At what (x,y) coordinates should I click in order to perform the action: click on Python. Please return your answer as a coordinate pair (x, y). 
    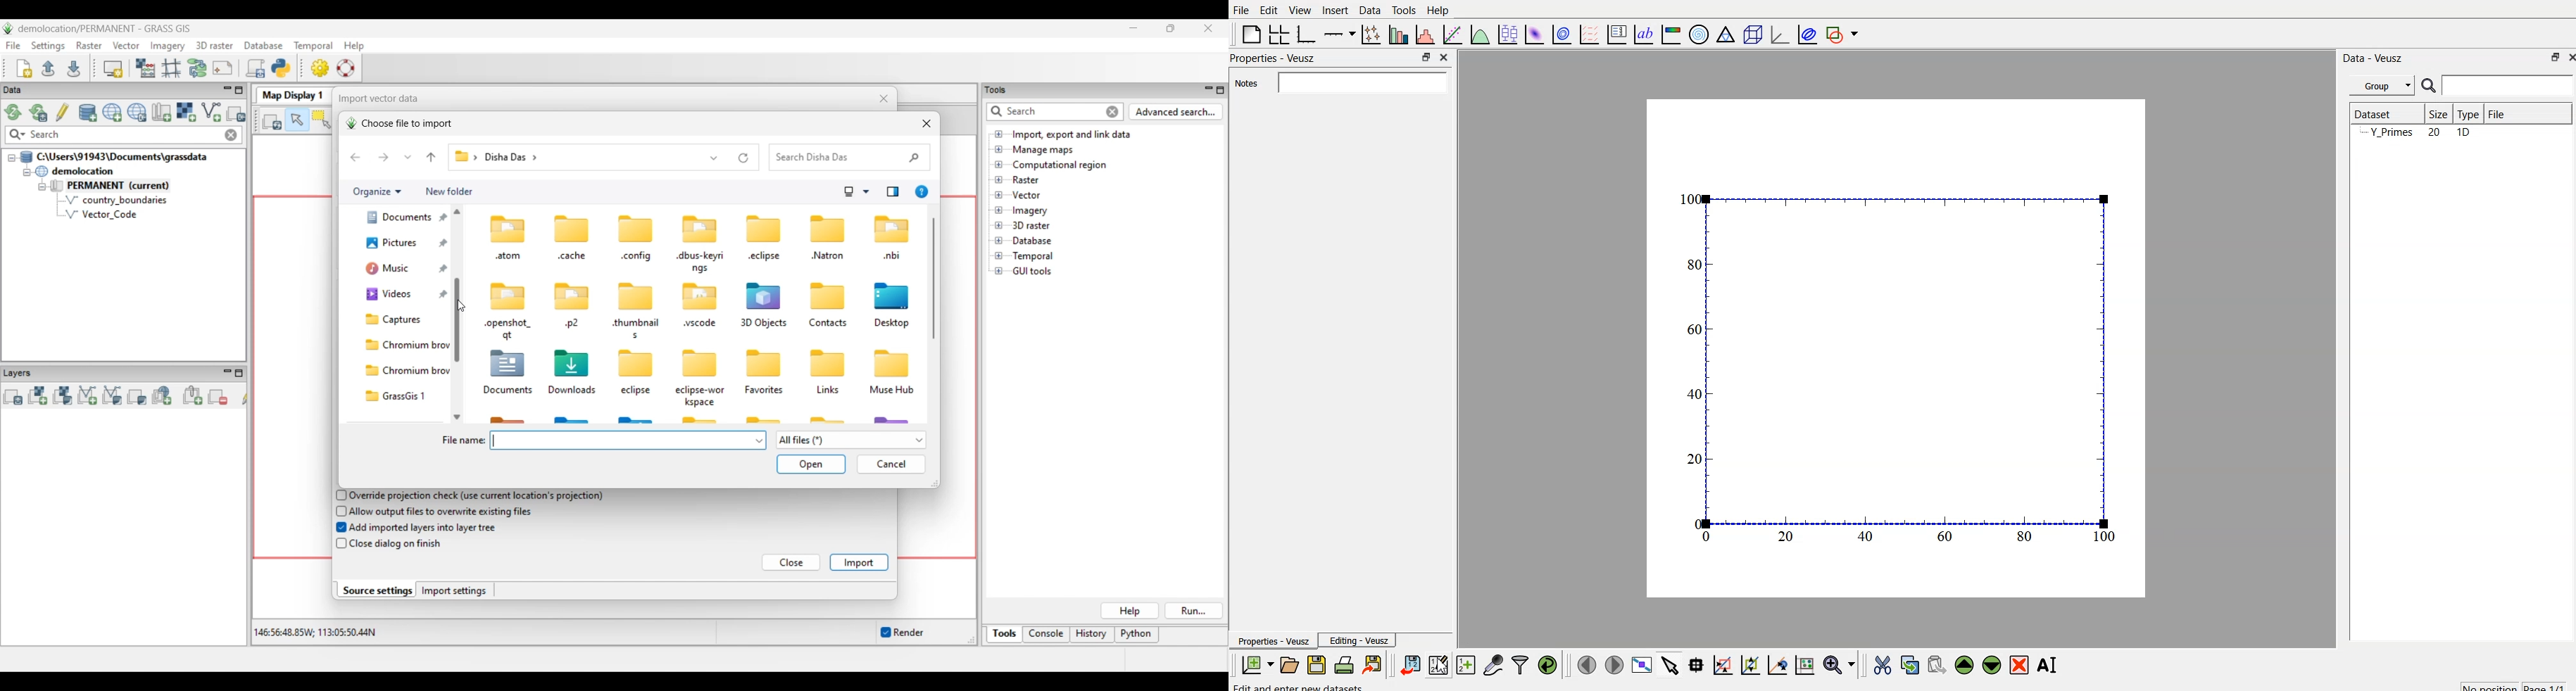
    Looking at the image, I should click on (1138, 635).